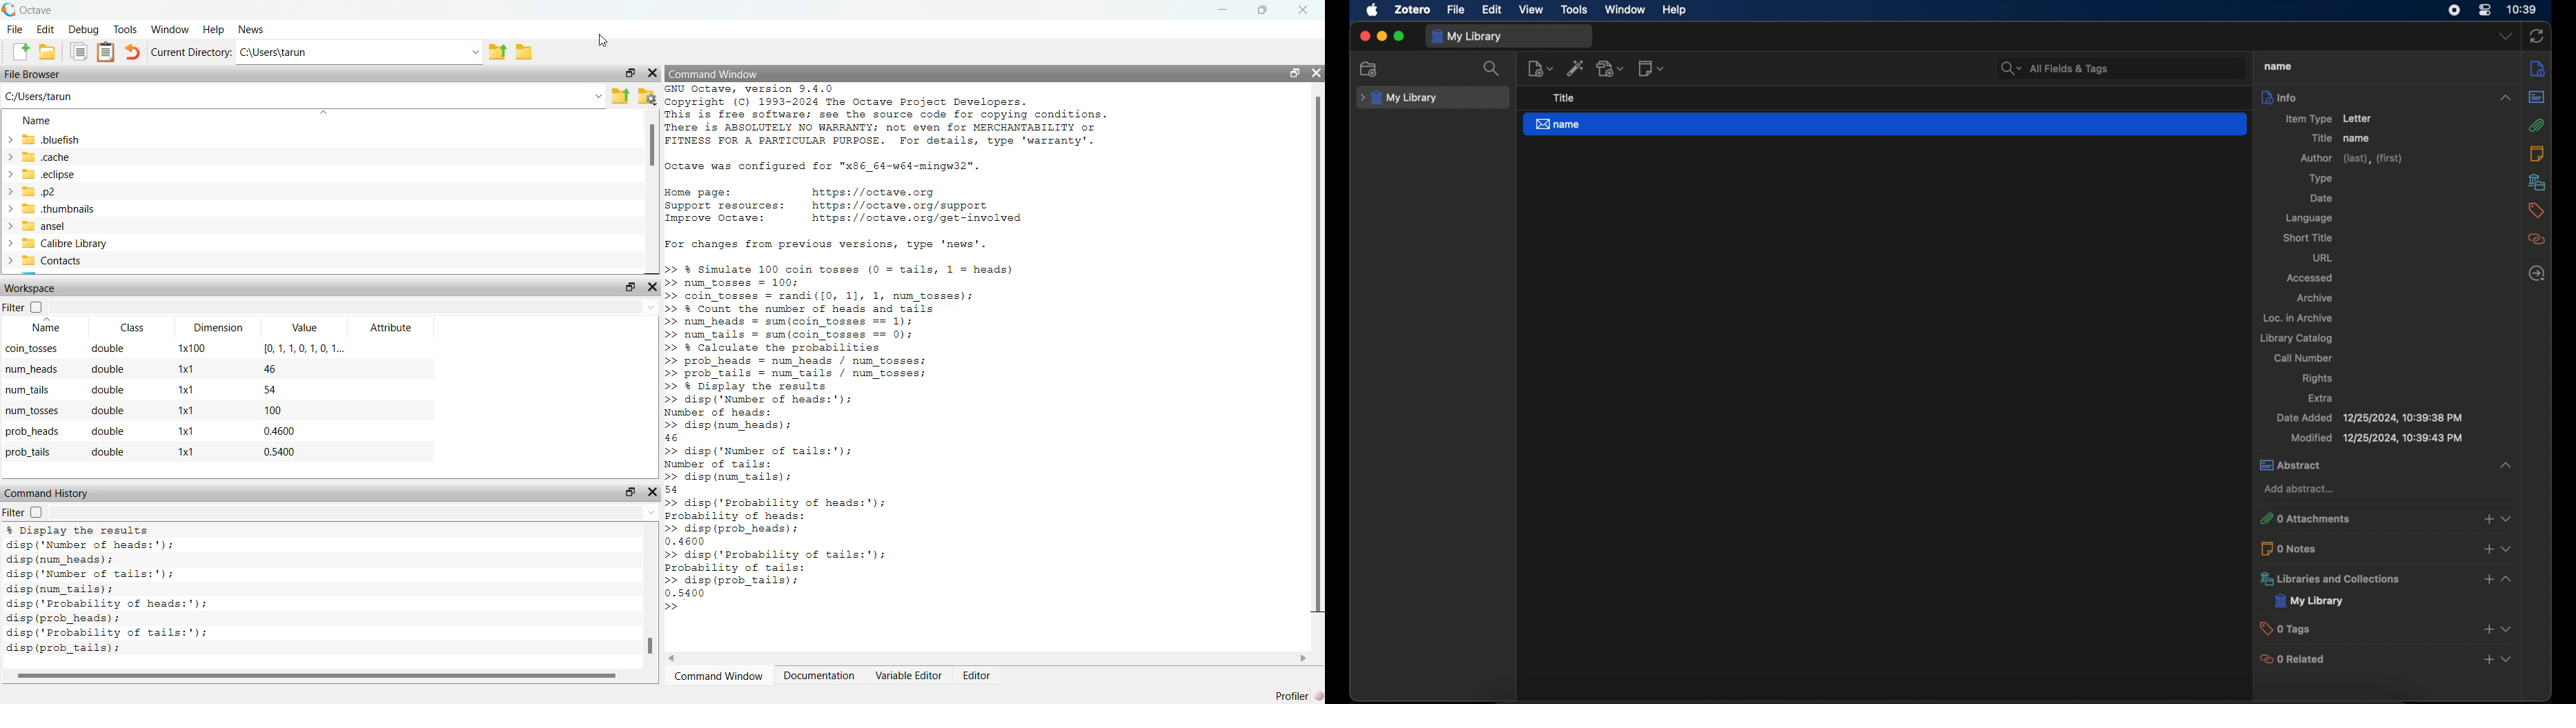 The image size is (2576, 728). What do you see at coordinates (1540, 68) in the screenshot?
I see `new item` at bounding box center [1540, 68].